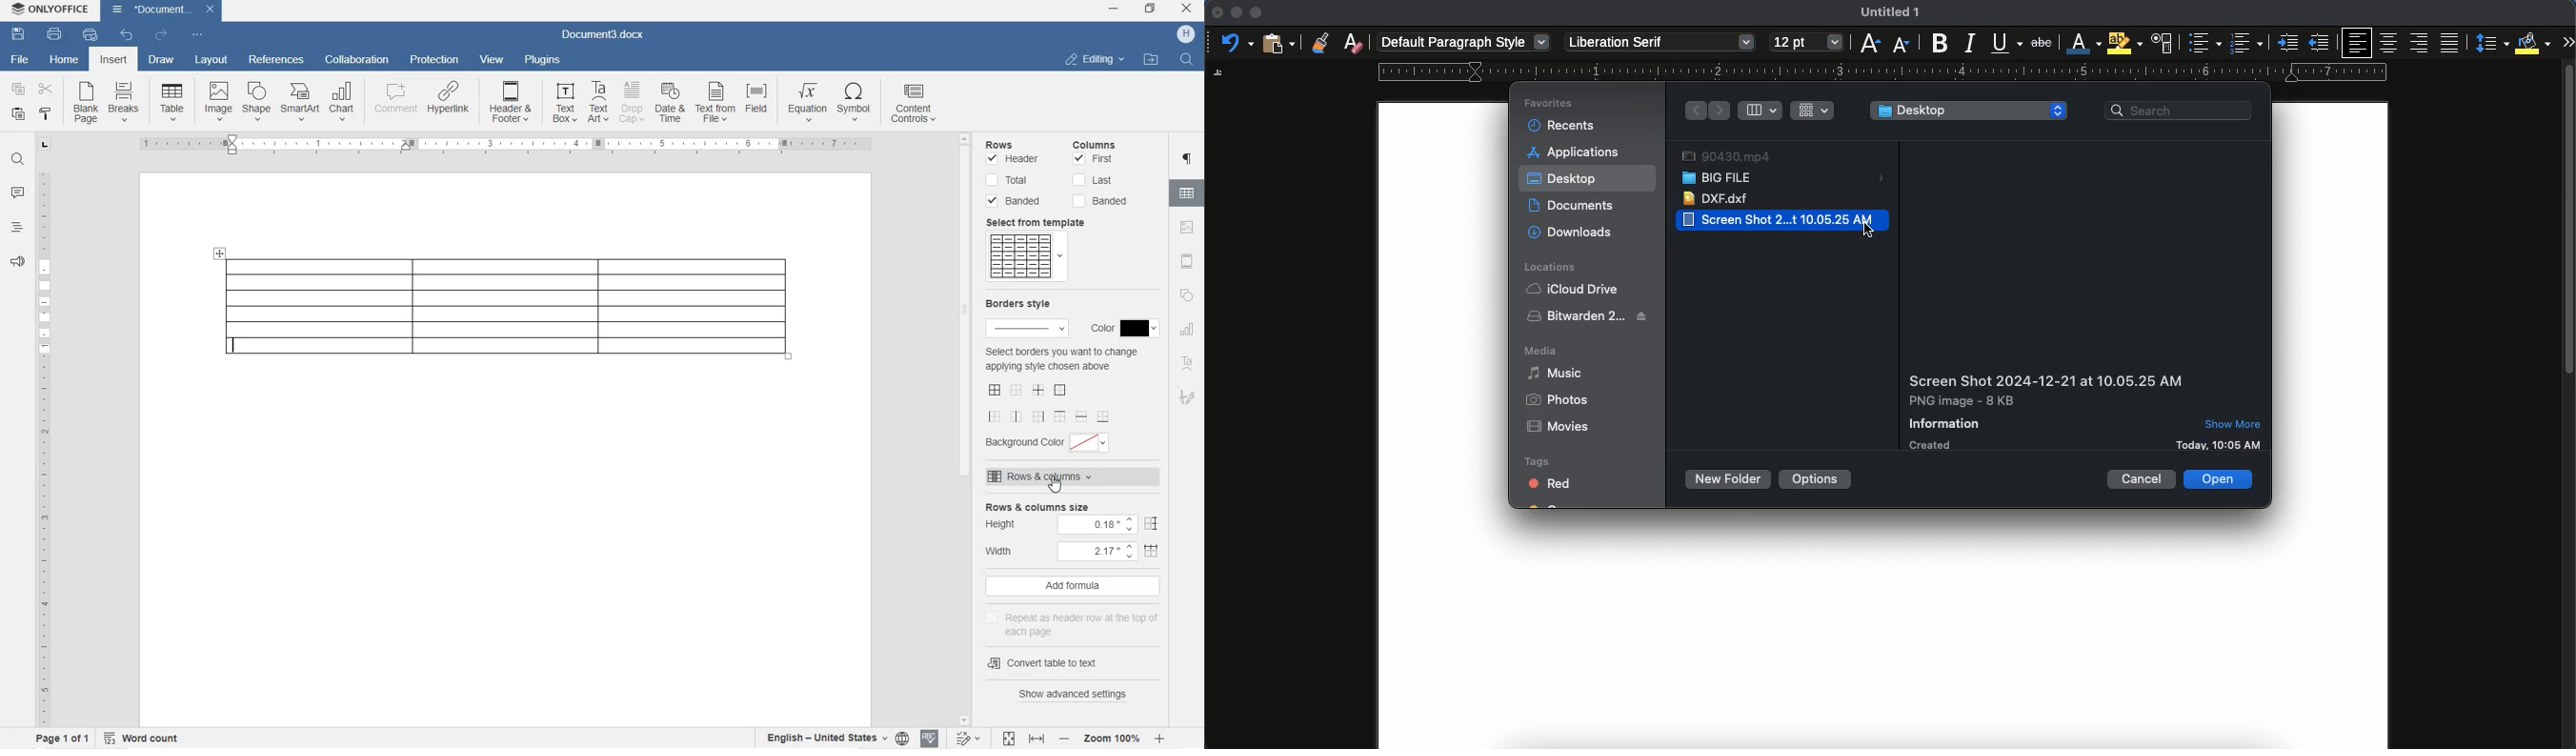 The width and height of the screenshot is (2576, 756). Describe the element at coordinates (511, 102) in the screenshot. I see `HEADER & FOOTER` at that location.